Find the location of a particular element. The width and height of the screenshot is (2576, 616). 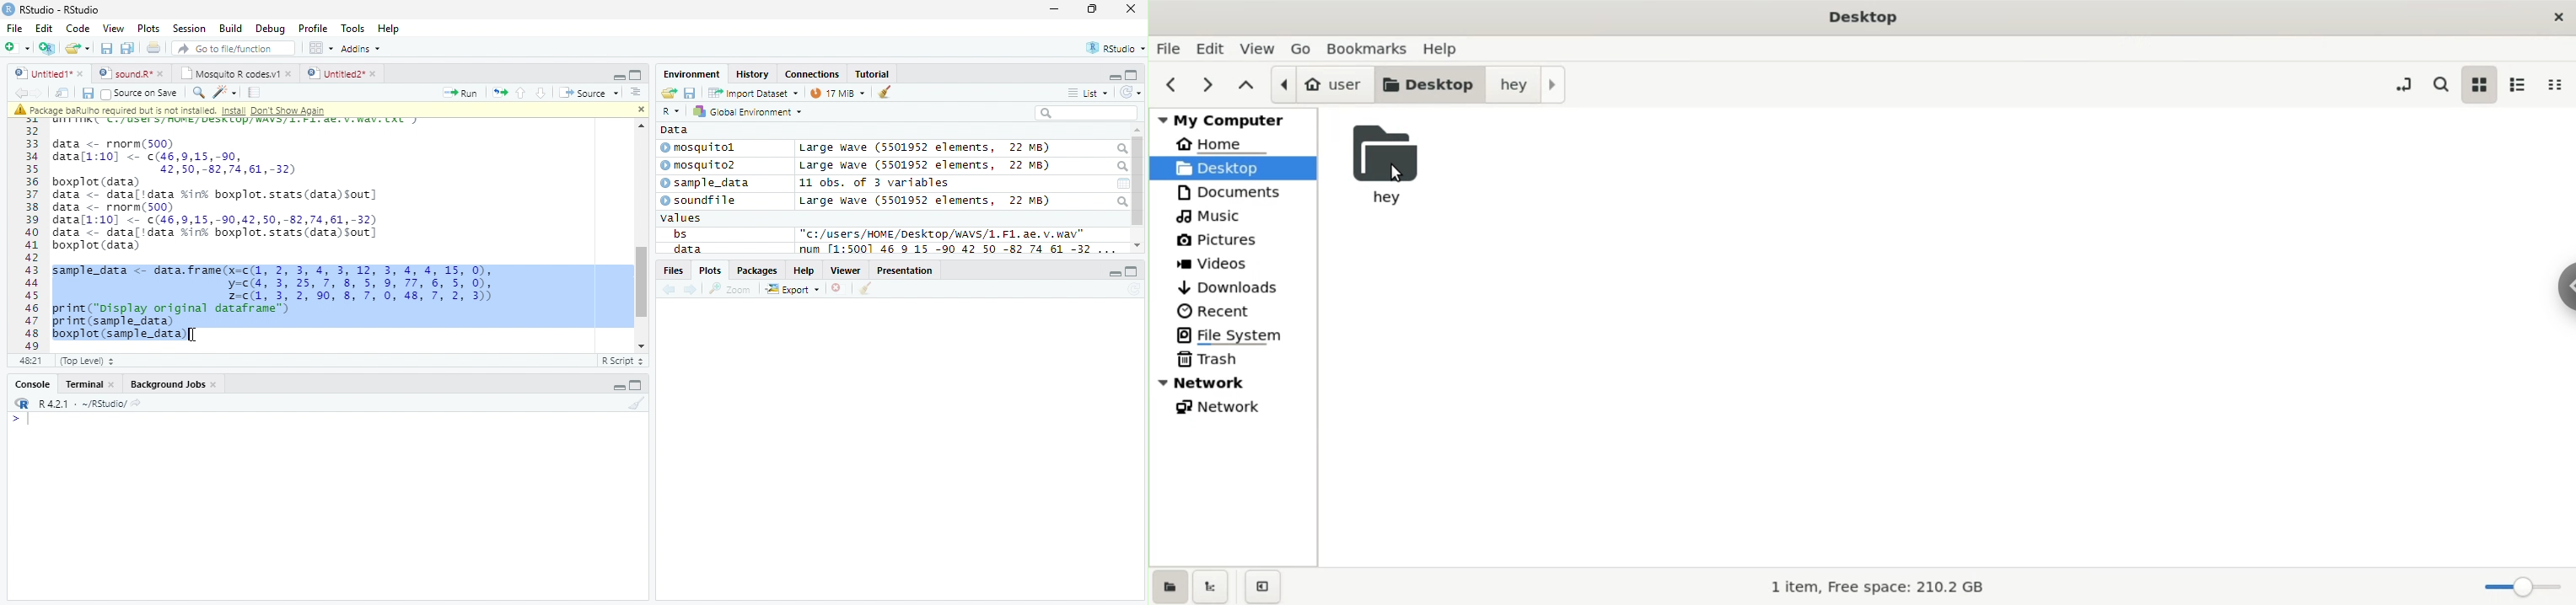

Console is located at coordinates (30, 383).